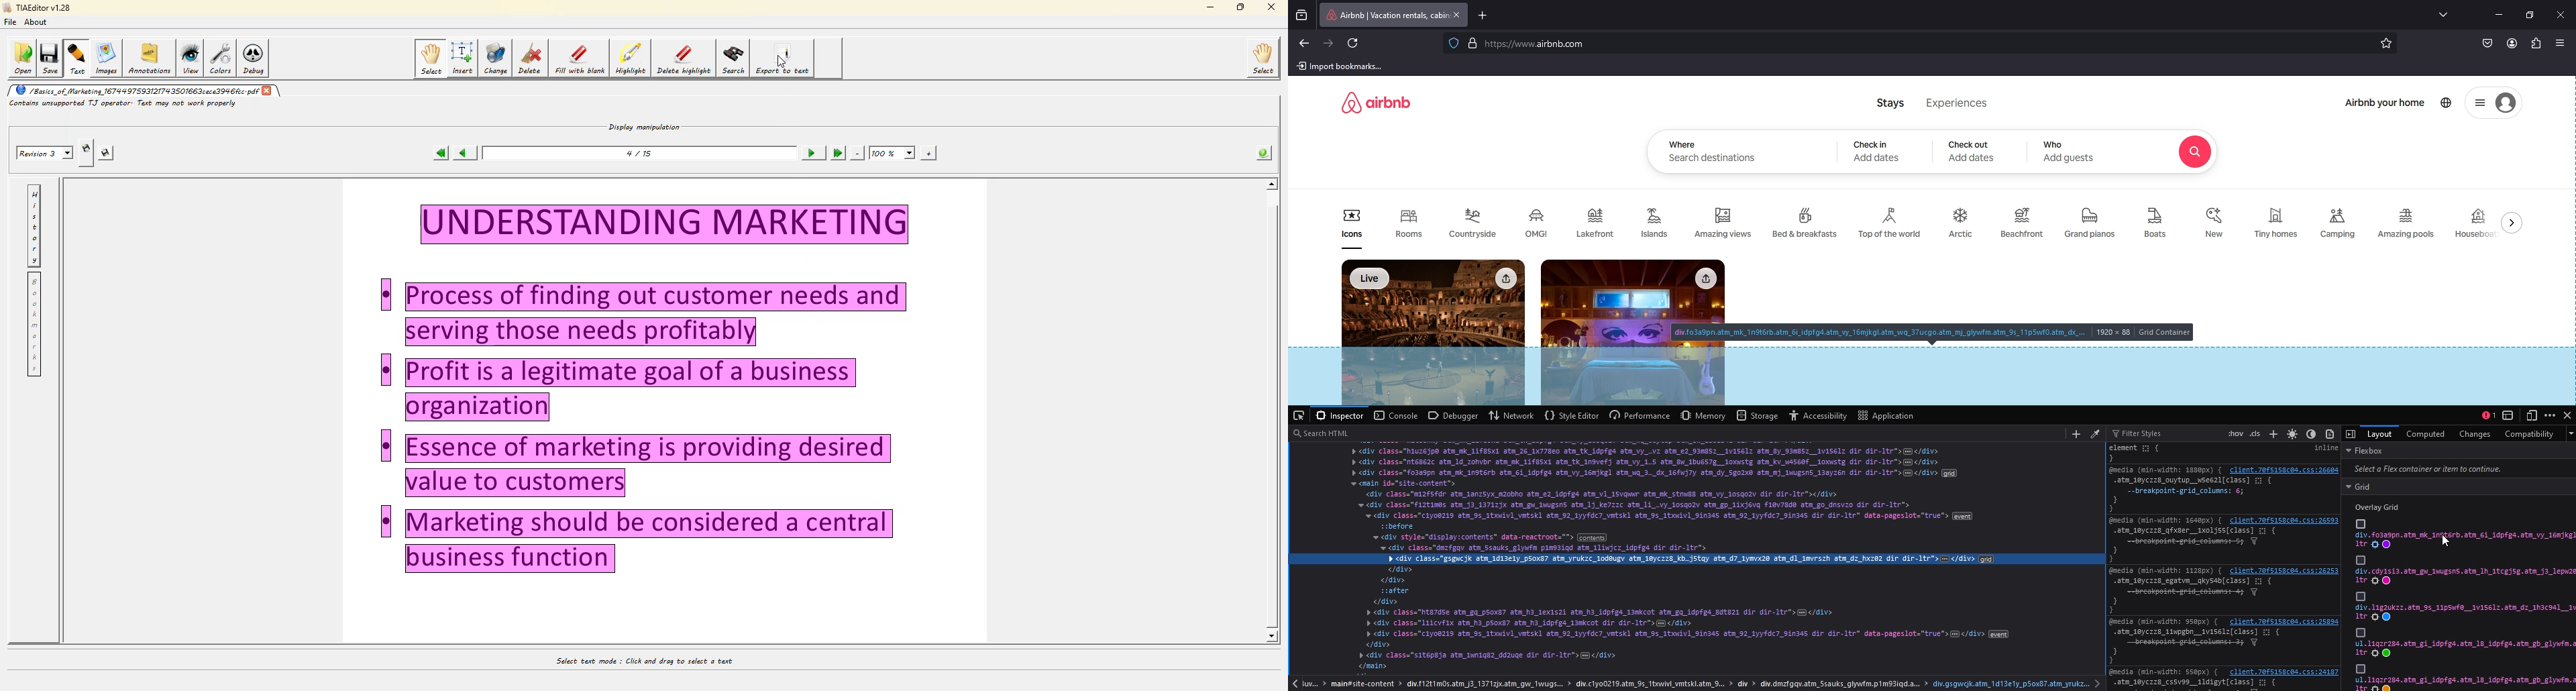 This screenshot has height=700, width=2576. Describe the element at coordinates (857, 153) in the screenshot. I see `zoom out` at that location.